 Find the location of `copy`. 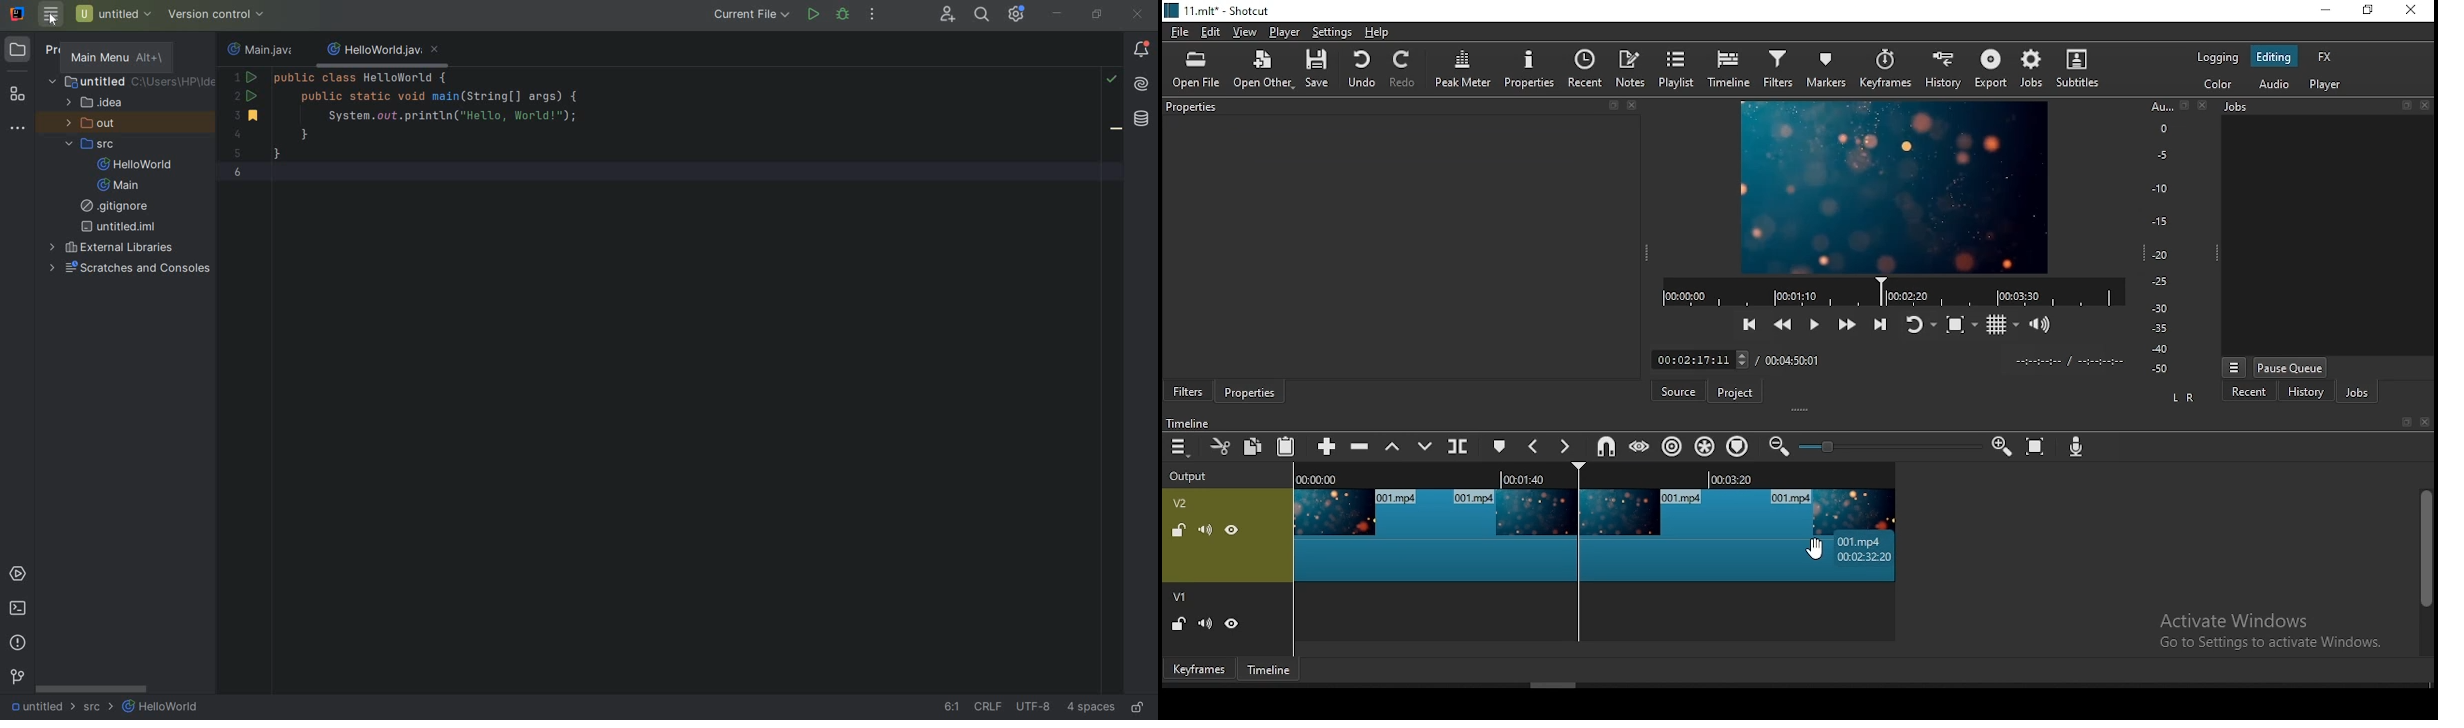

copy is located at coordinates (1253, 447).